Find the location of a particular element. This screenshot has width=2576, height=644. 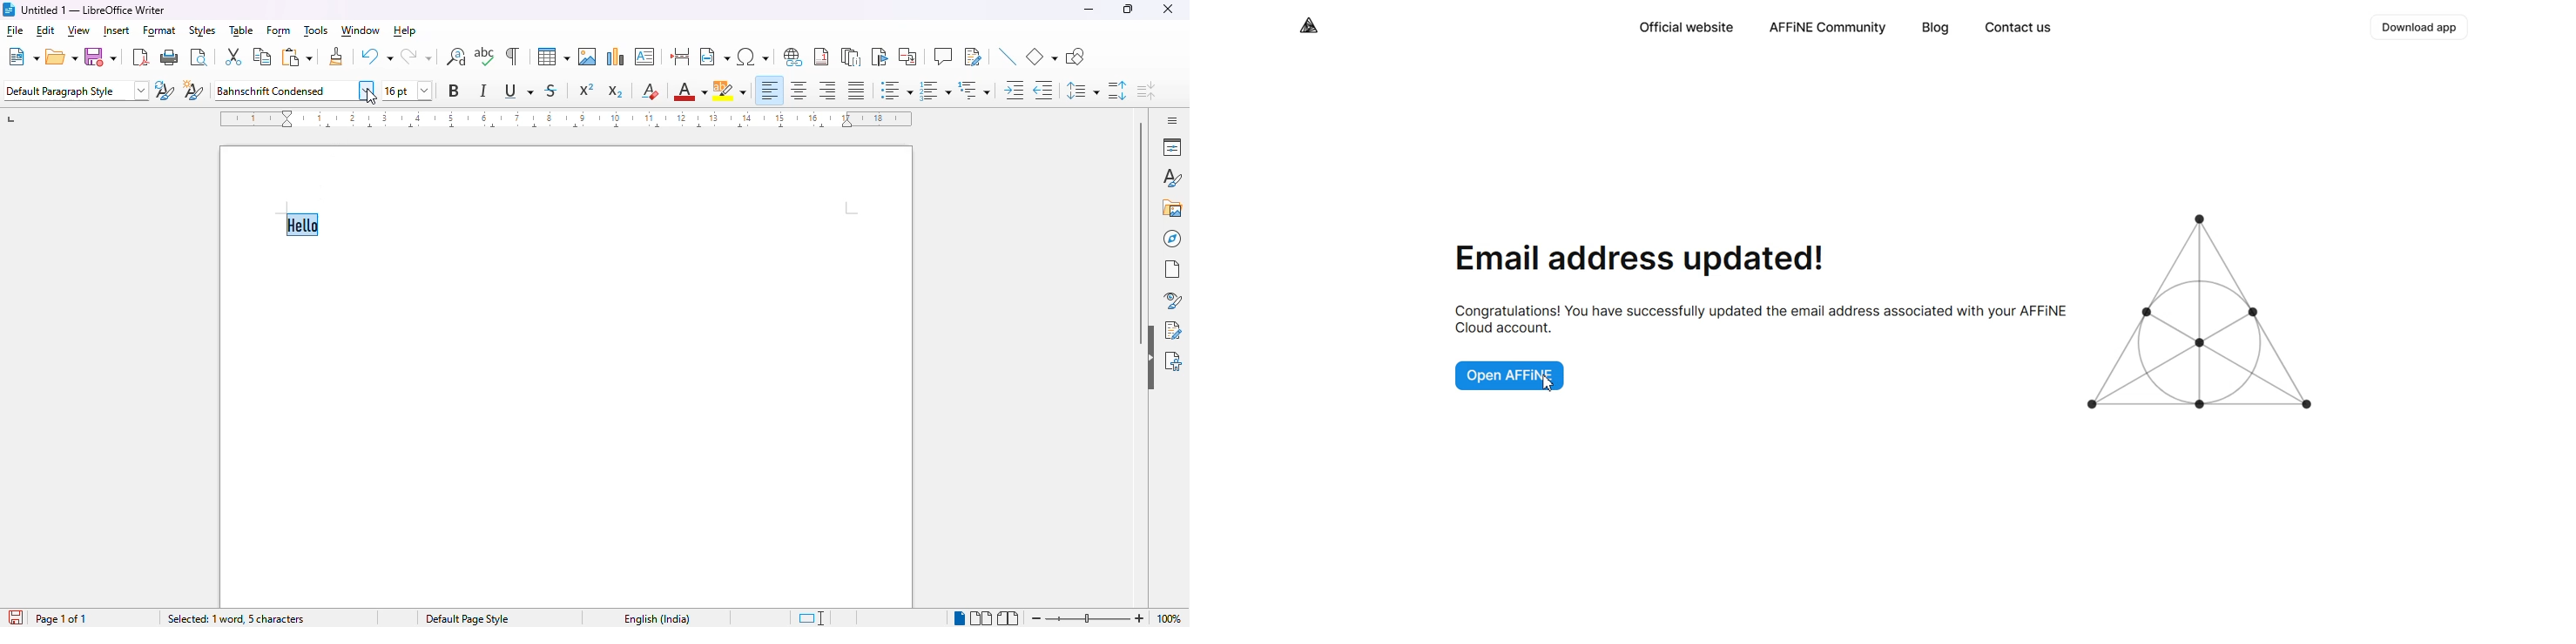

insert page break is located at coordinates (679, 56).